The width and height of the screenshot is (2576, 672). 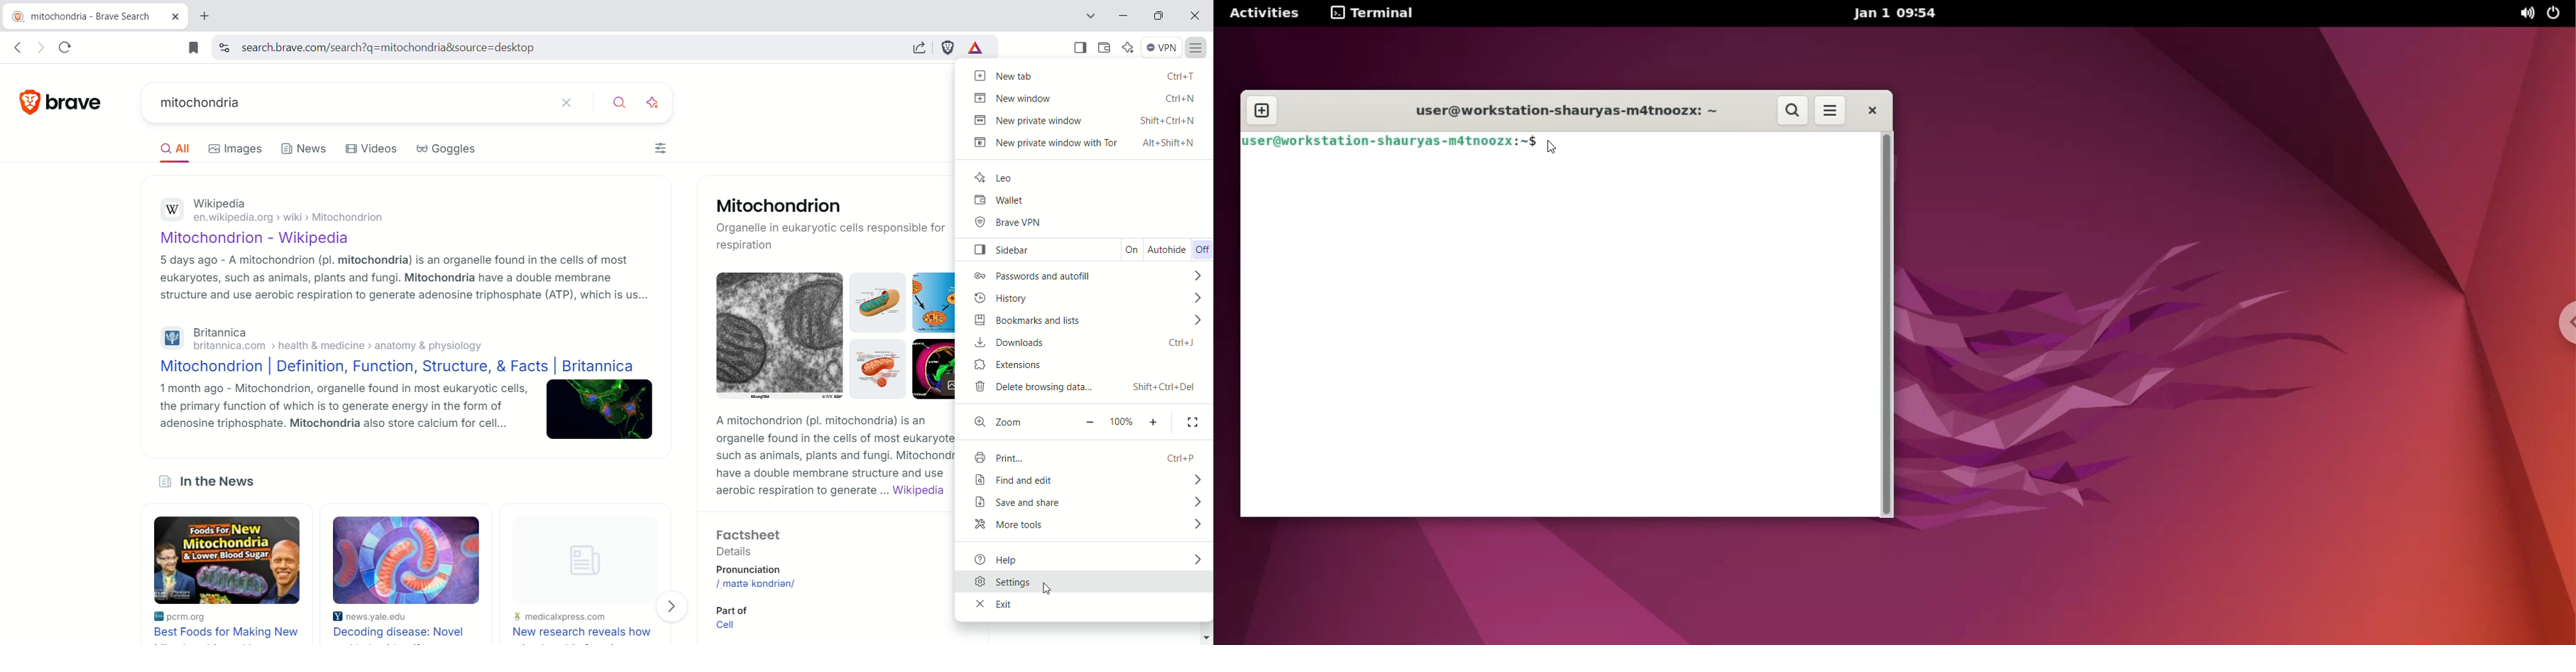 What do you see at coordinates (1087, 390) in the screenshot?
I see `delete browsing data` at bounding box center [1087, 390].